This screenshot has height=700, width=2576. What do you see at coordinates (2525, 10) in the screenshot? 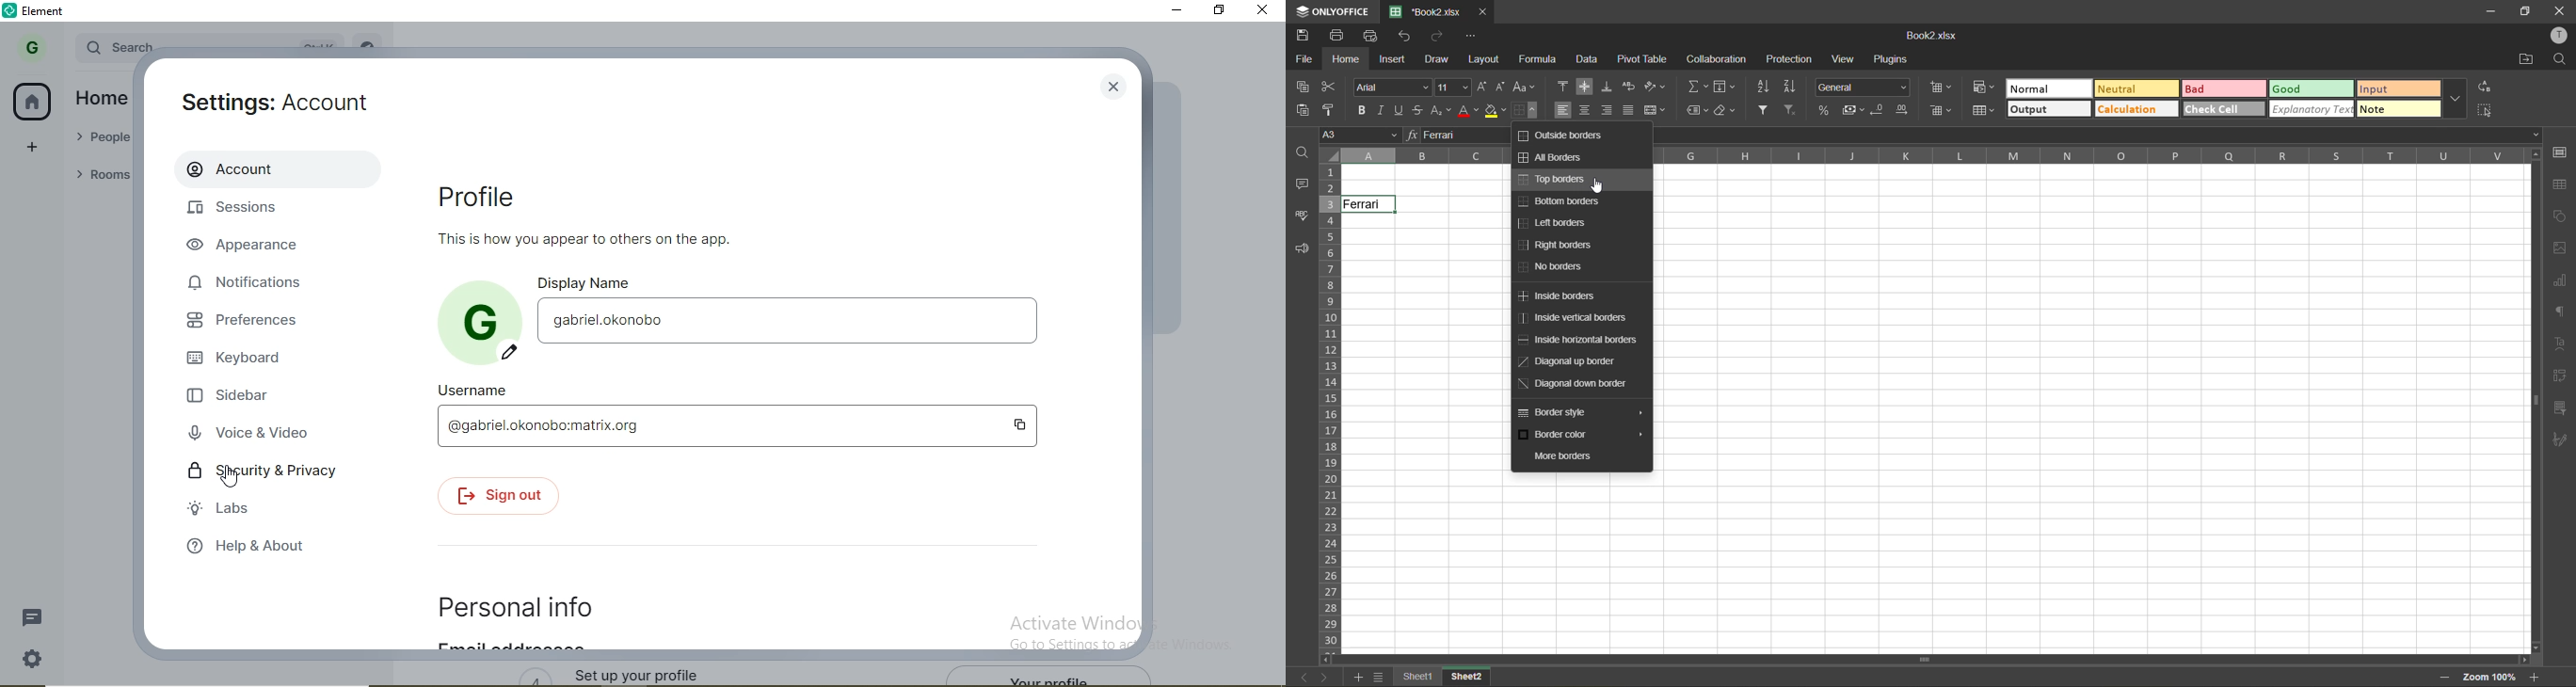
I see `maximize` at bounding box center [2525, 10].